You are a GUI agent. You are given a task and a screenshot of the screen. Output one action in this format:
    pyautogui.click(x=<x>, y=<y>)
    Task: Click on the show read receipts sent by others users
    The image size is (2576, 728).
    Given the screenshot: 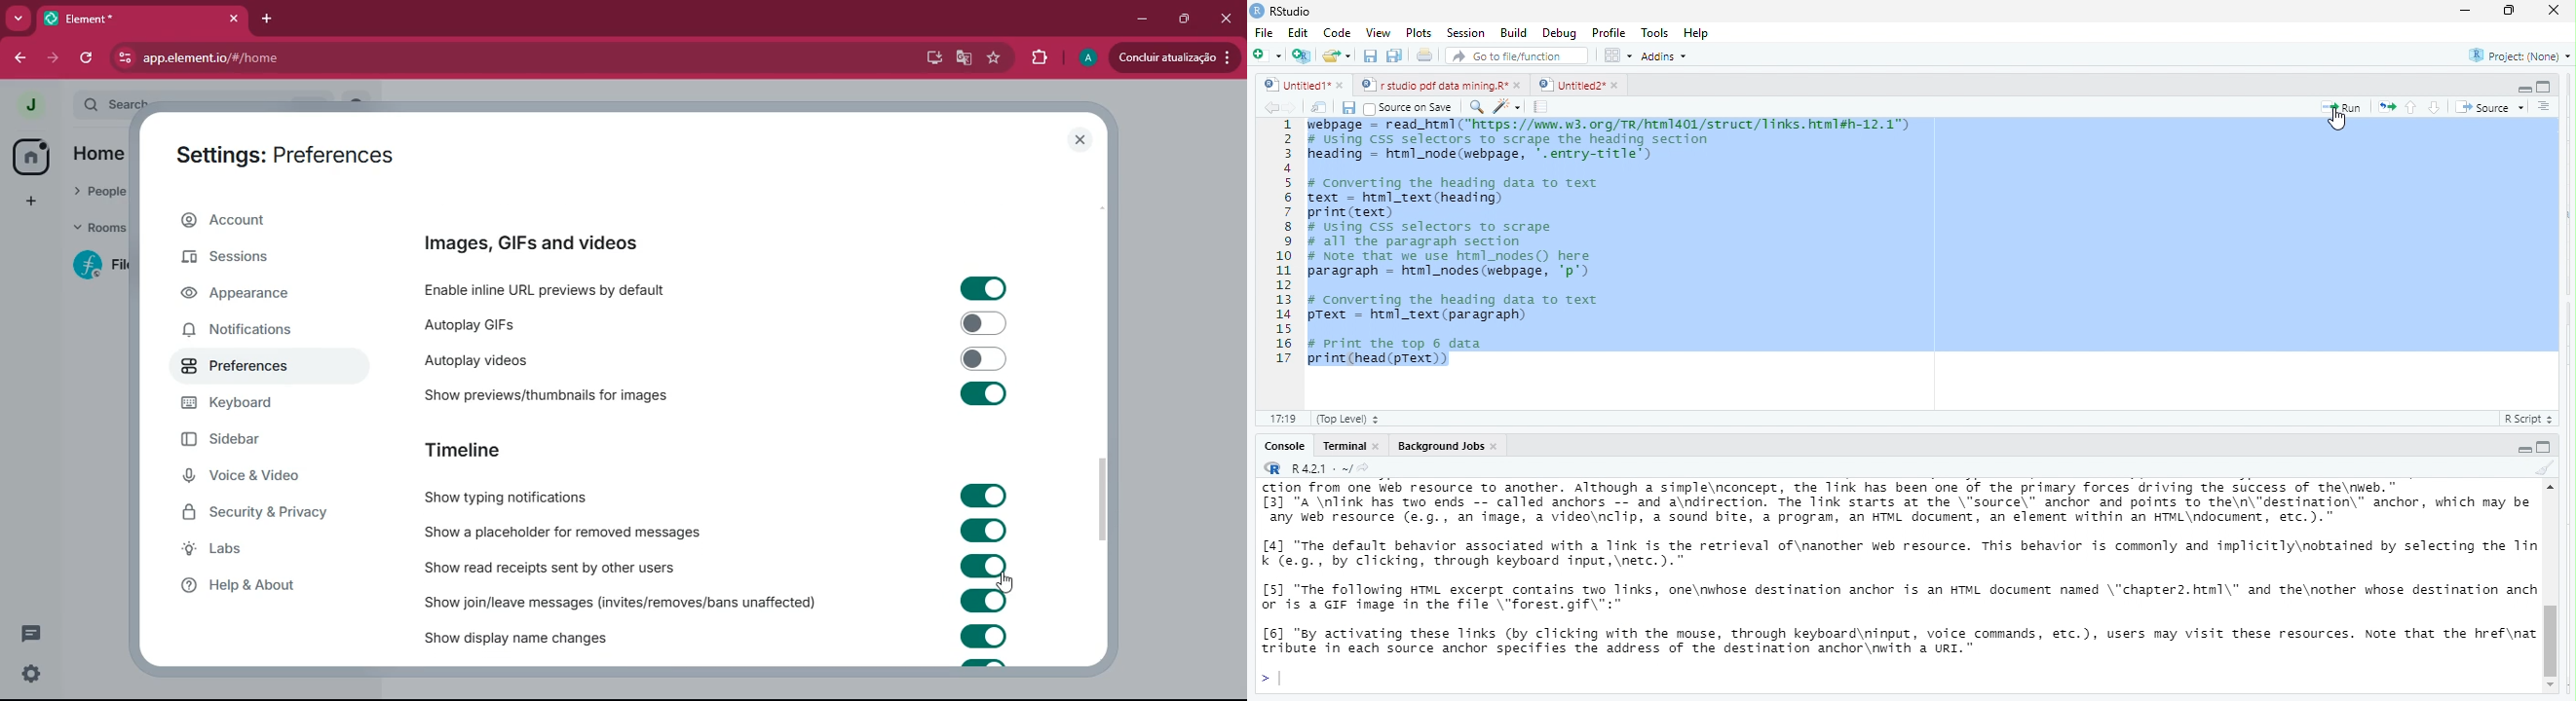 What is the action you would take?
    pyautogui.click(x=560, y=565)
    